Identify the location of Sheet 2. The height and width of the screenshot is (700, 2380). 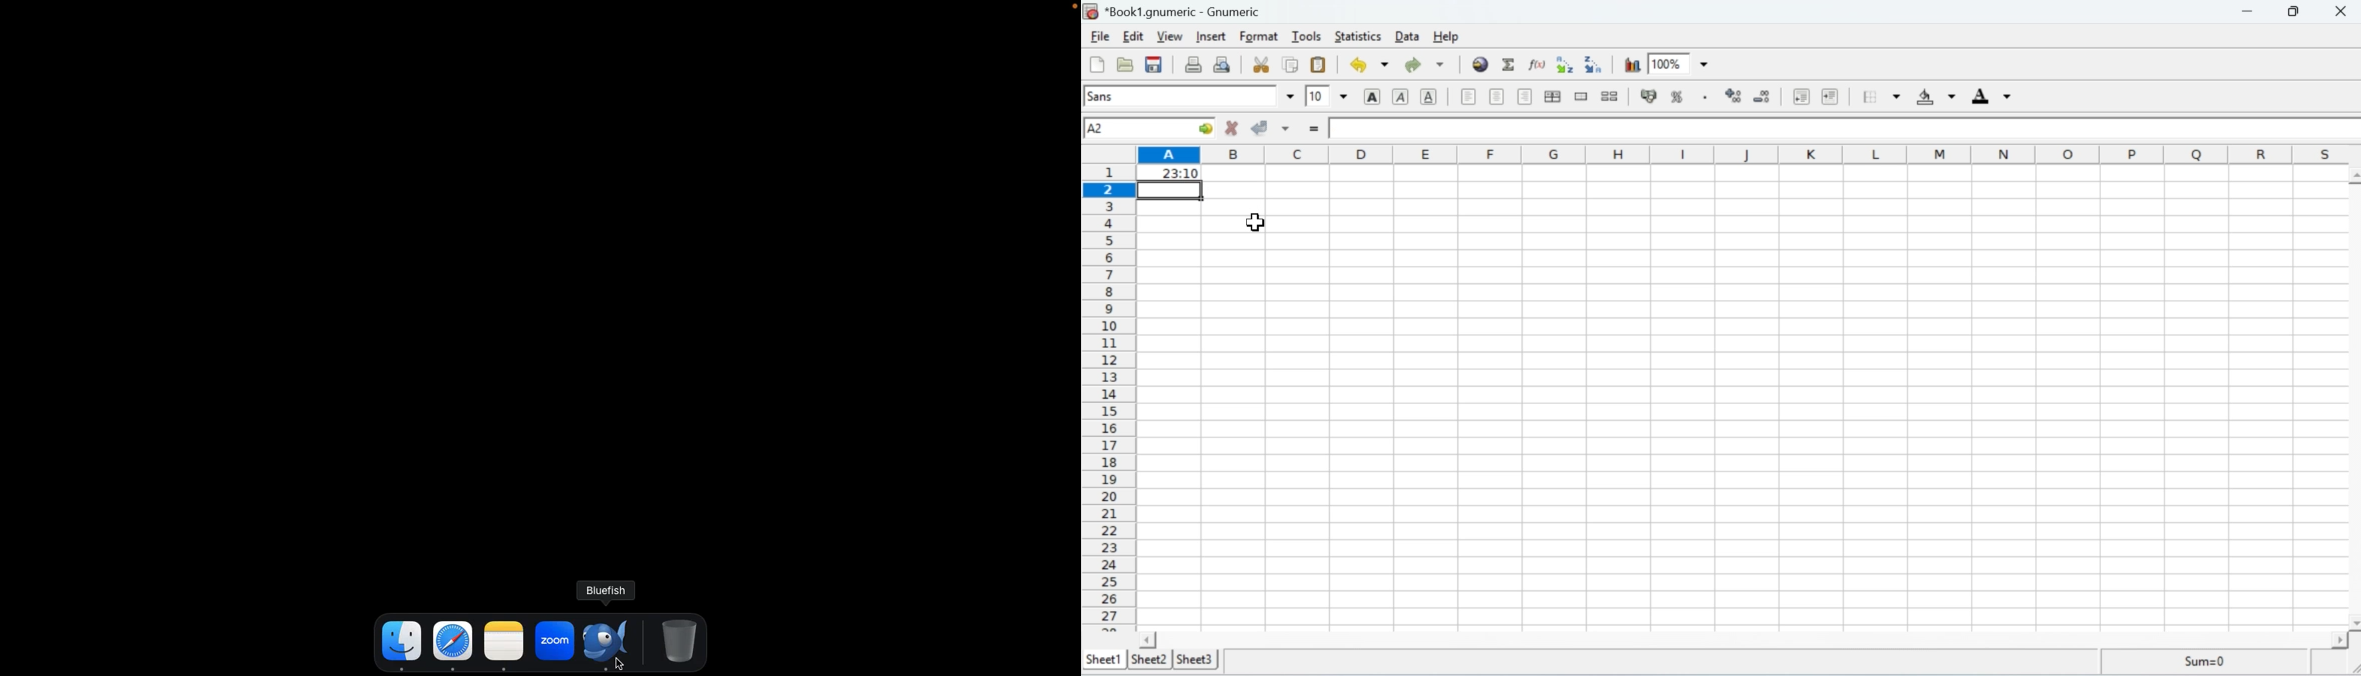
(1147, 659).